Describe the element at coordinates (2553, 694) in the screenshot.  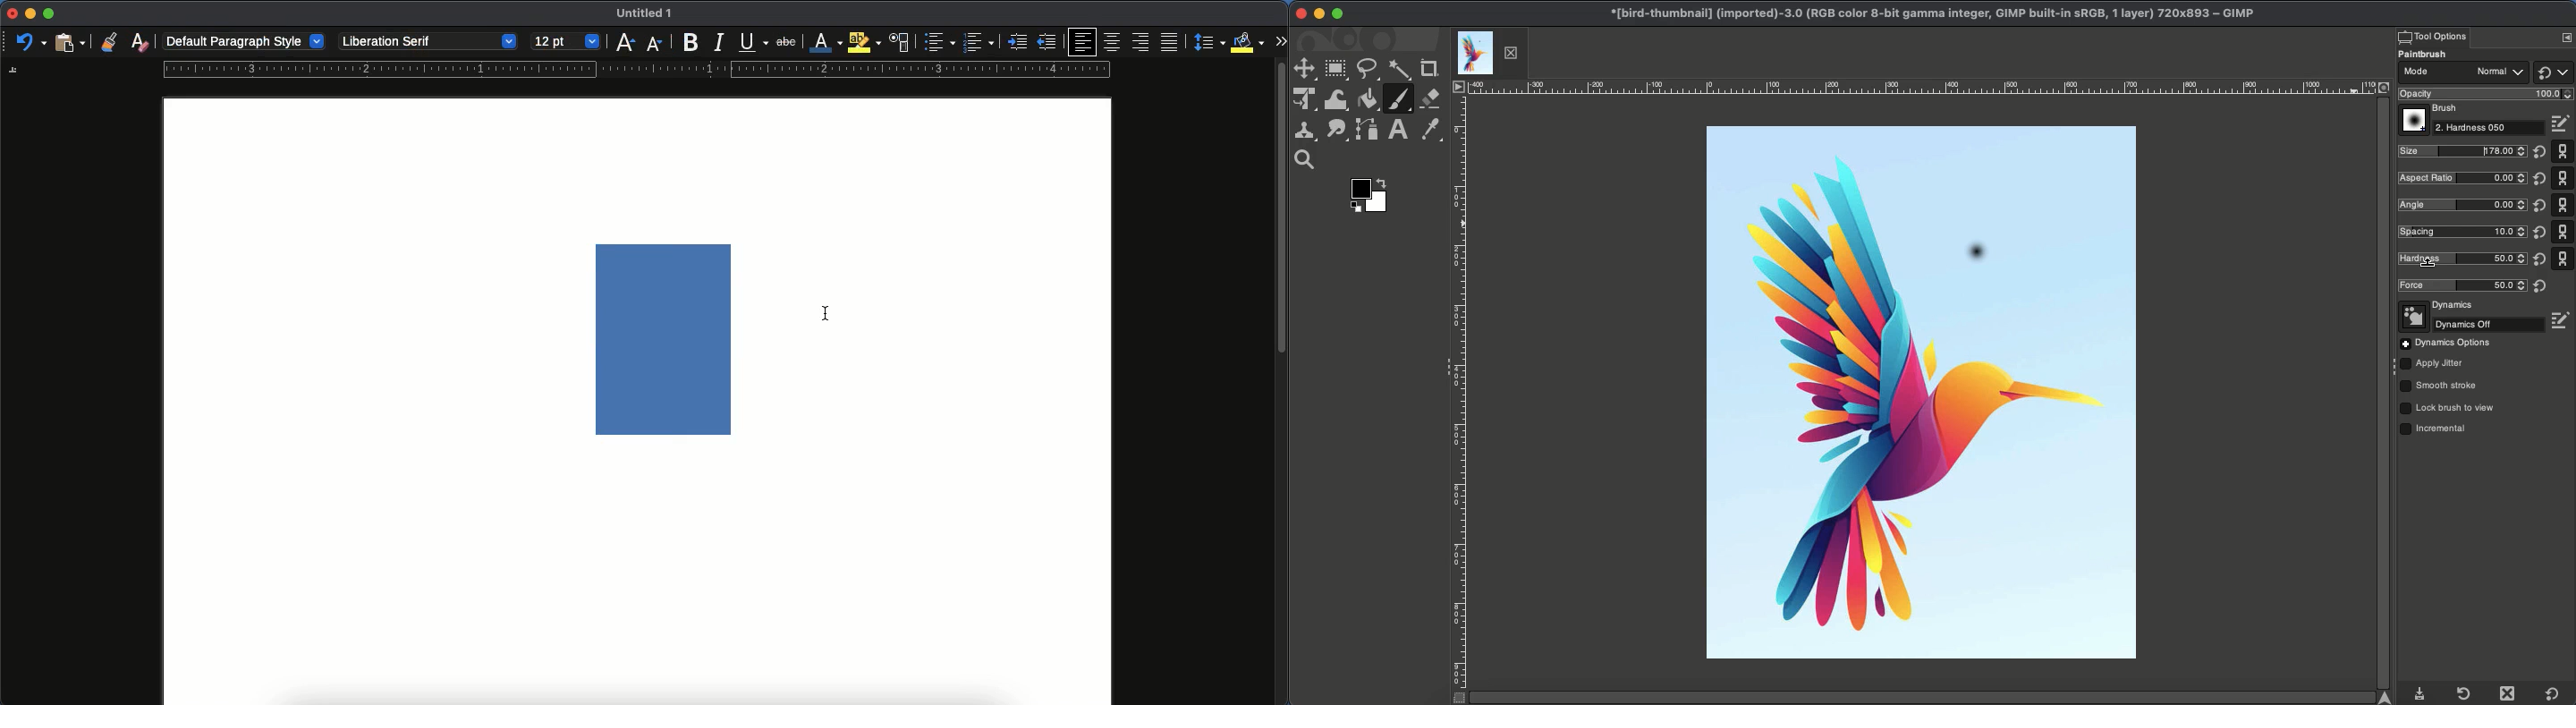
I see `Default` at that location.